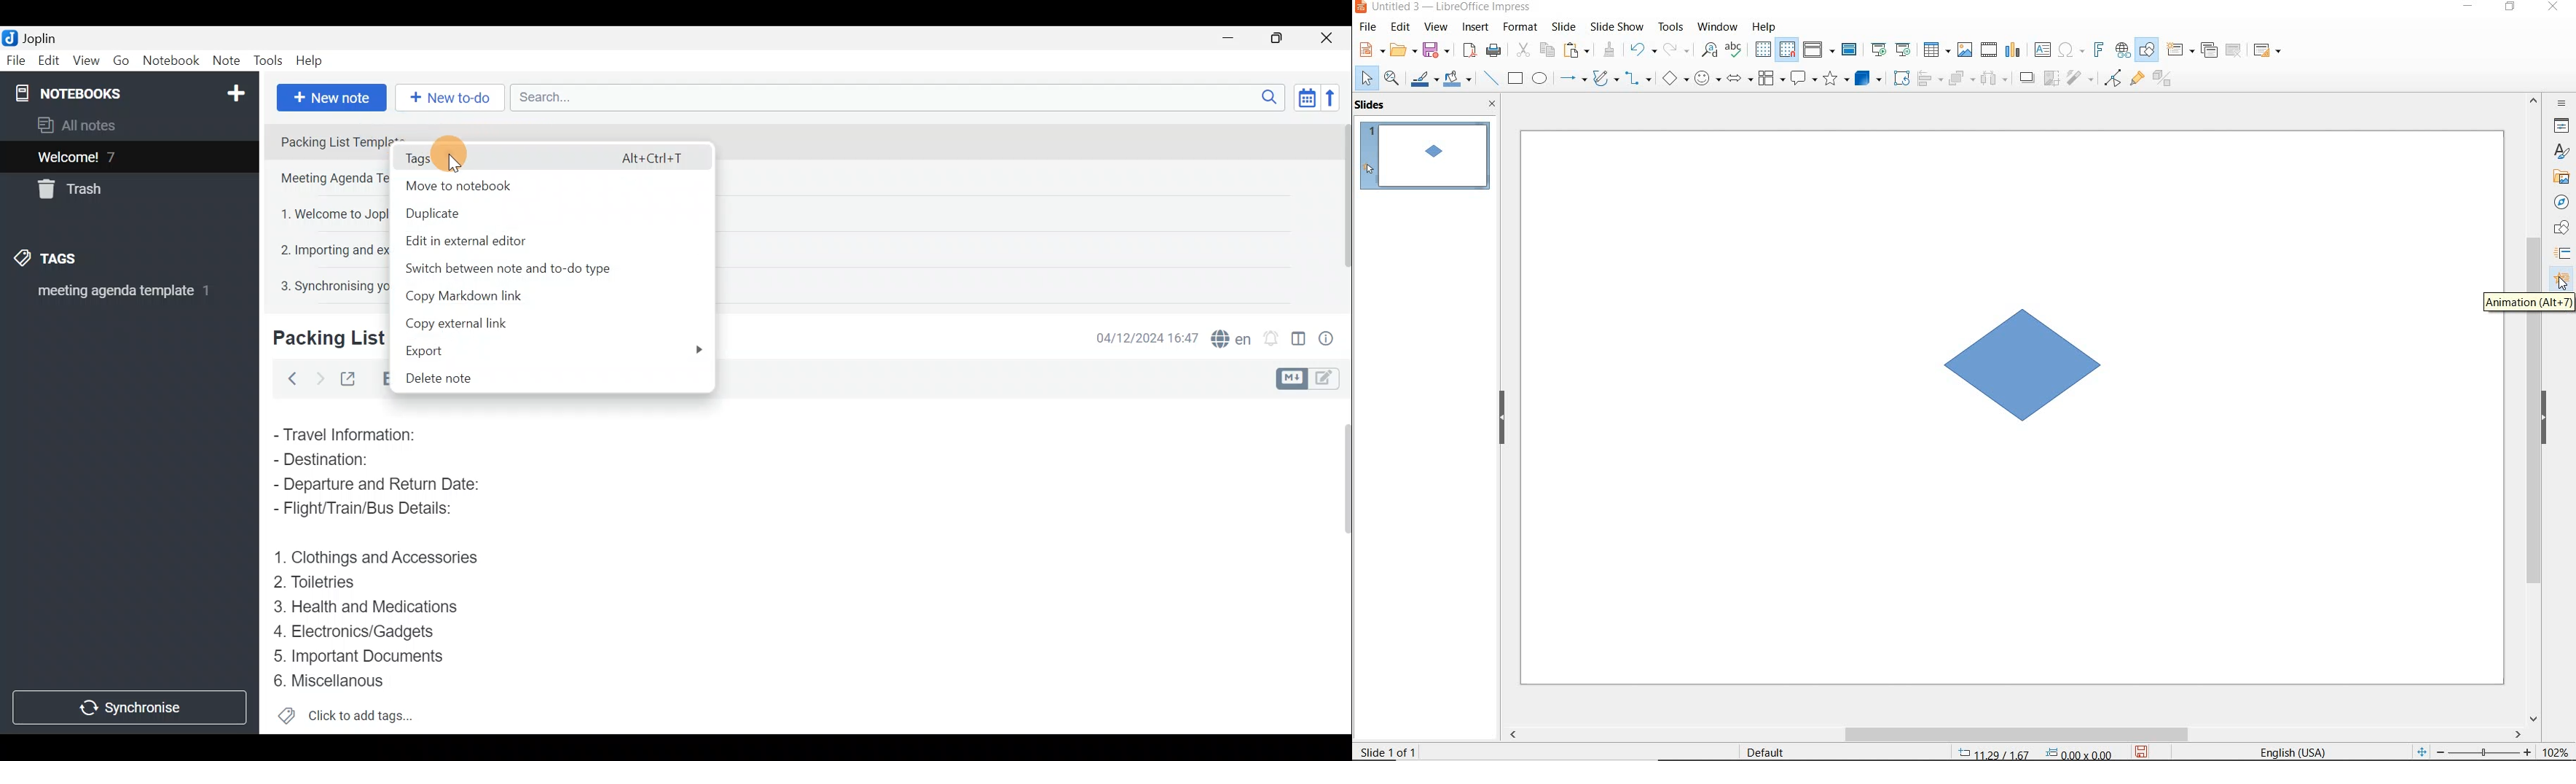  Describe the element at coordinates (457, 297) in the screenshot. I see `Copy markdown link` at that location.